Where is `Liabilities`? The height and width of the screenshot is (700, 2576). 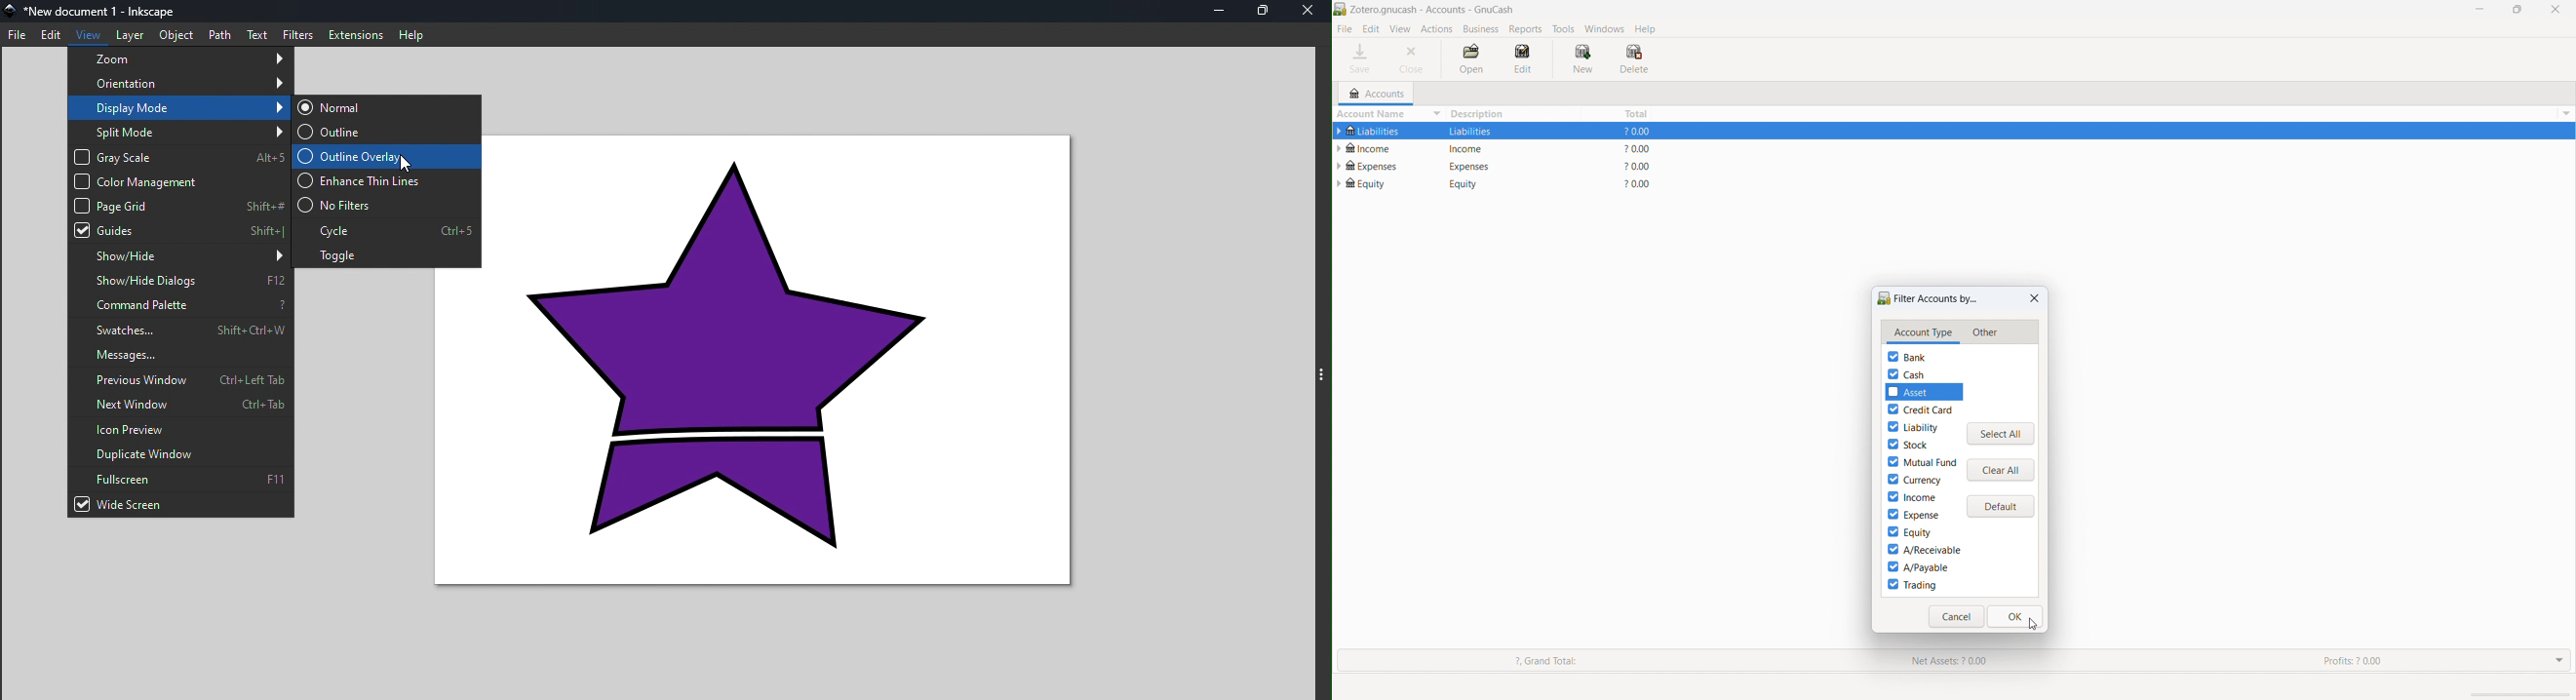 Liabilities is located at coordinates (1478, 131).